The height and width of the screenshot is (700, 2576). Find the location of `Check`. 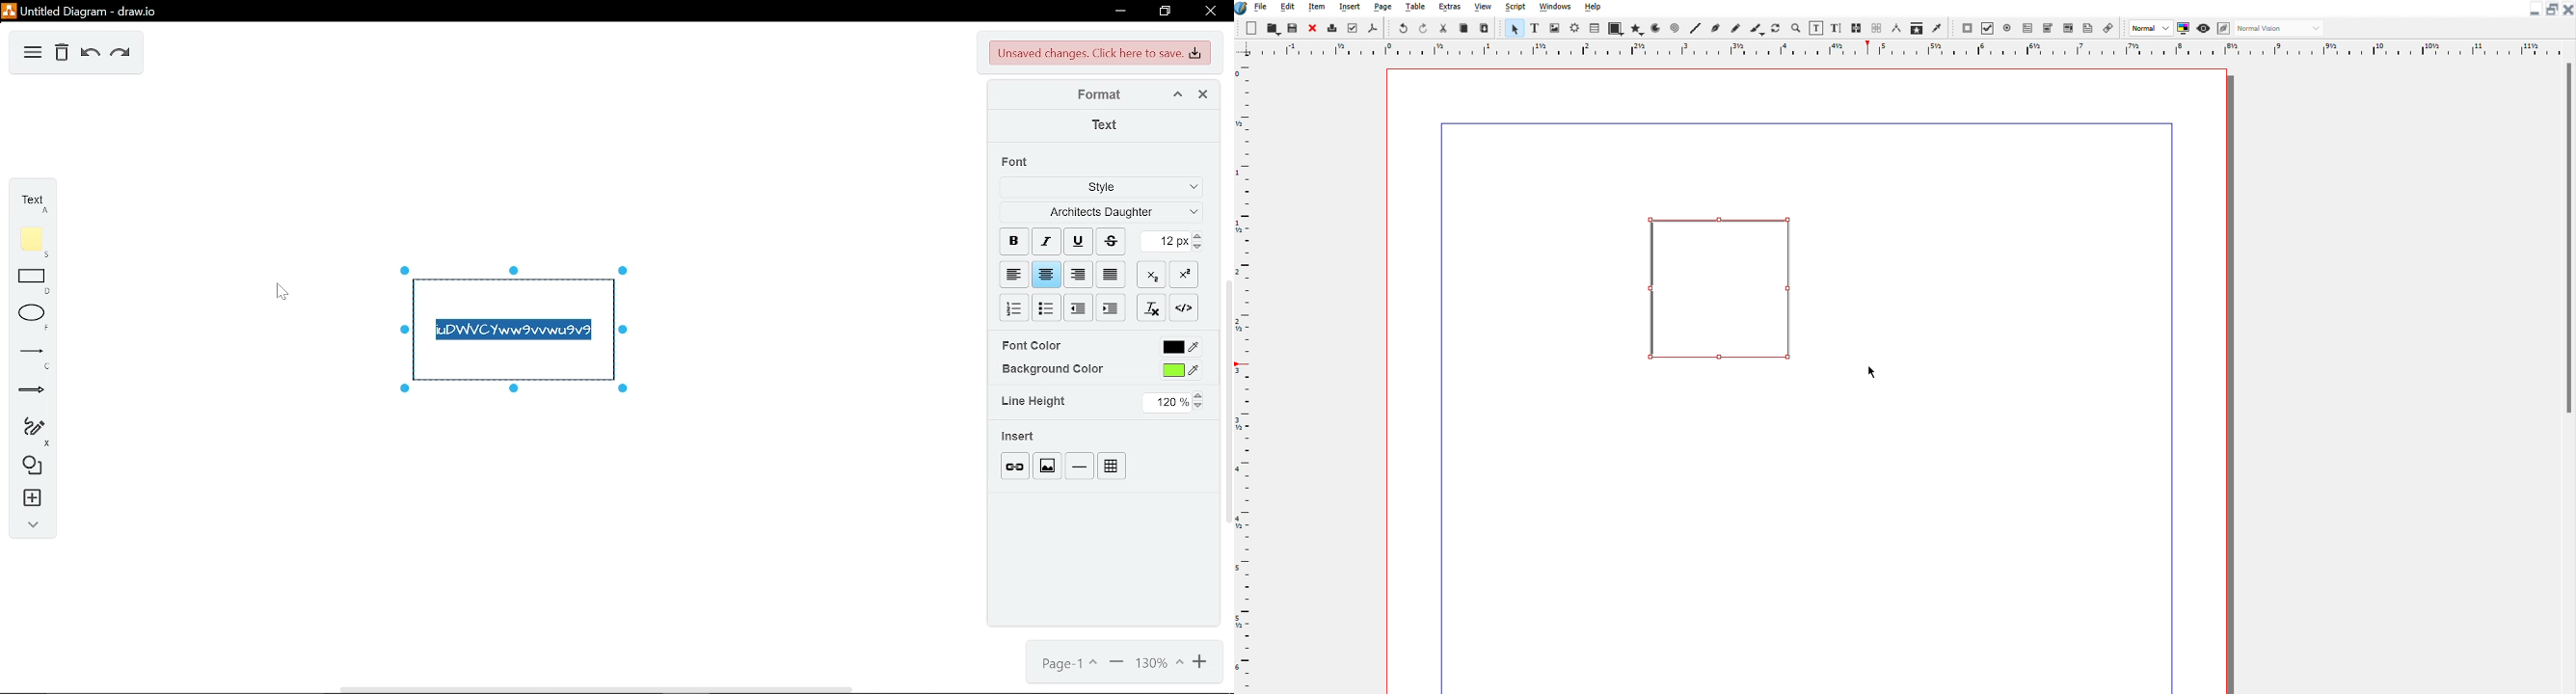

Check is located at coordinates (1352, 28).